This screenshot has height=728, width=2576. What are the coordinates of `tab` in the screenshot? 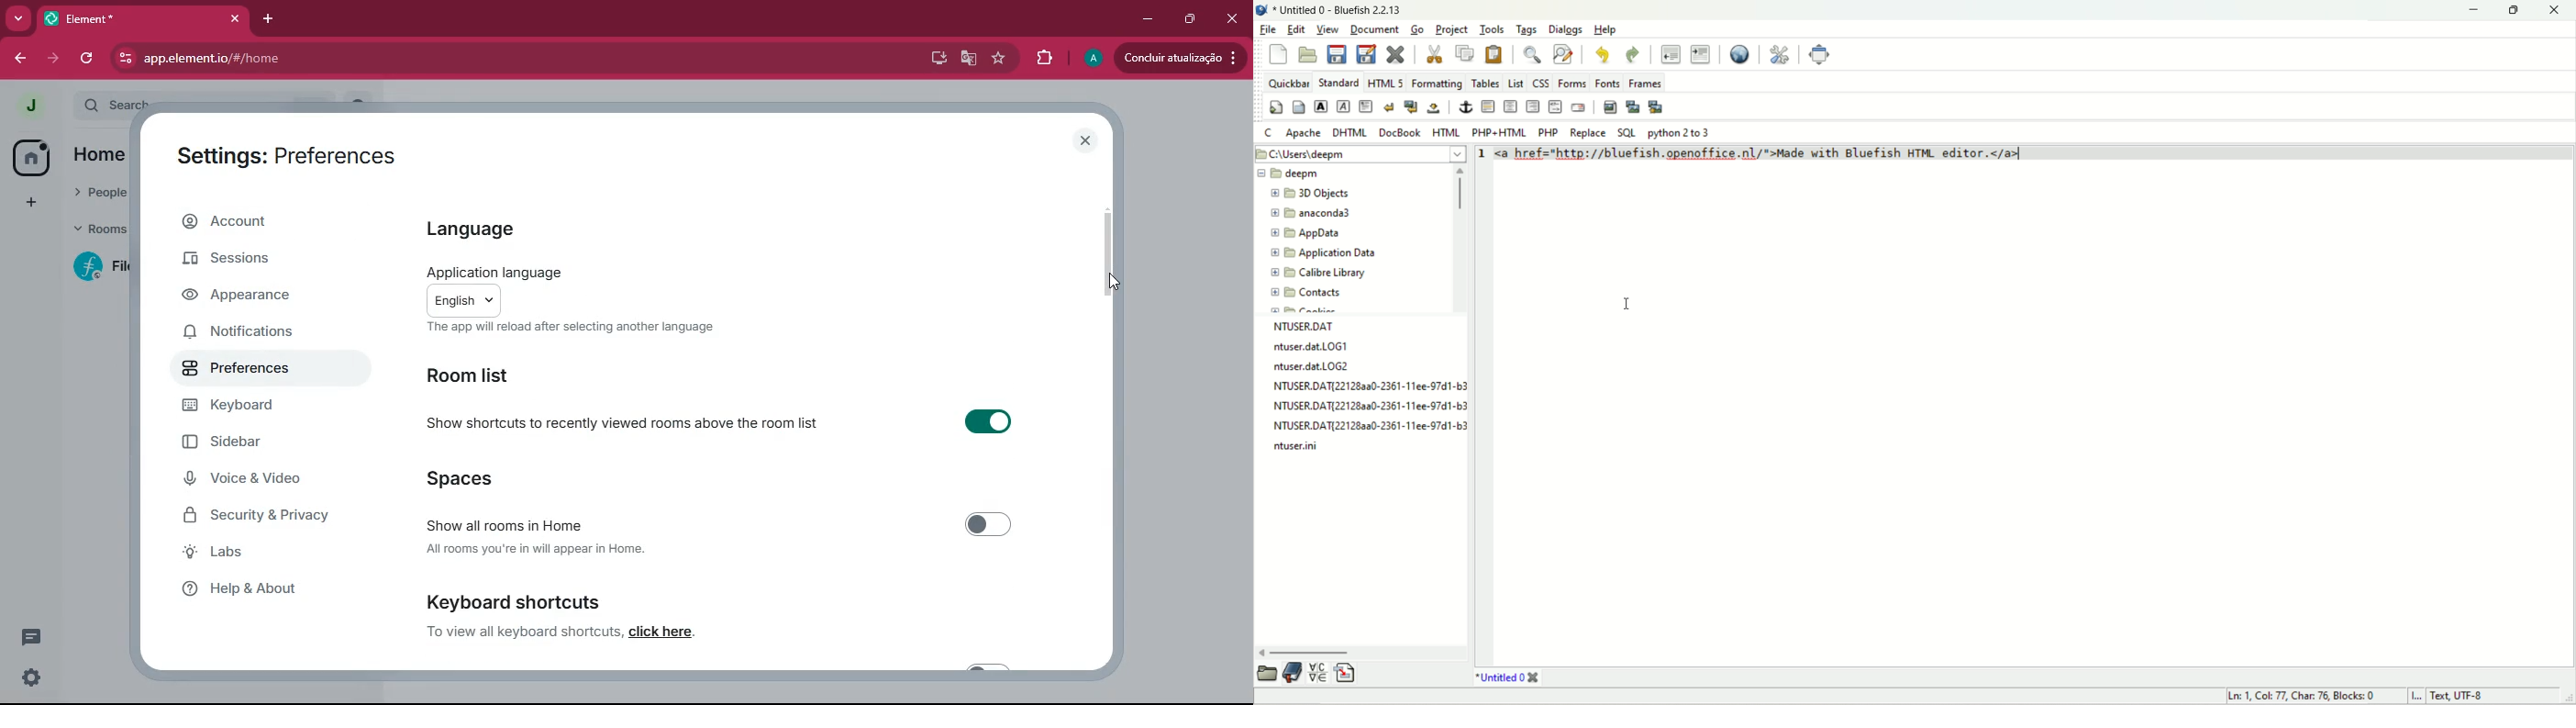 It's located at (123, 19).